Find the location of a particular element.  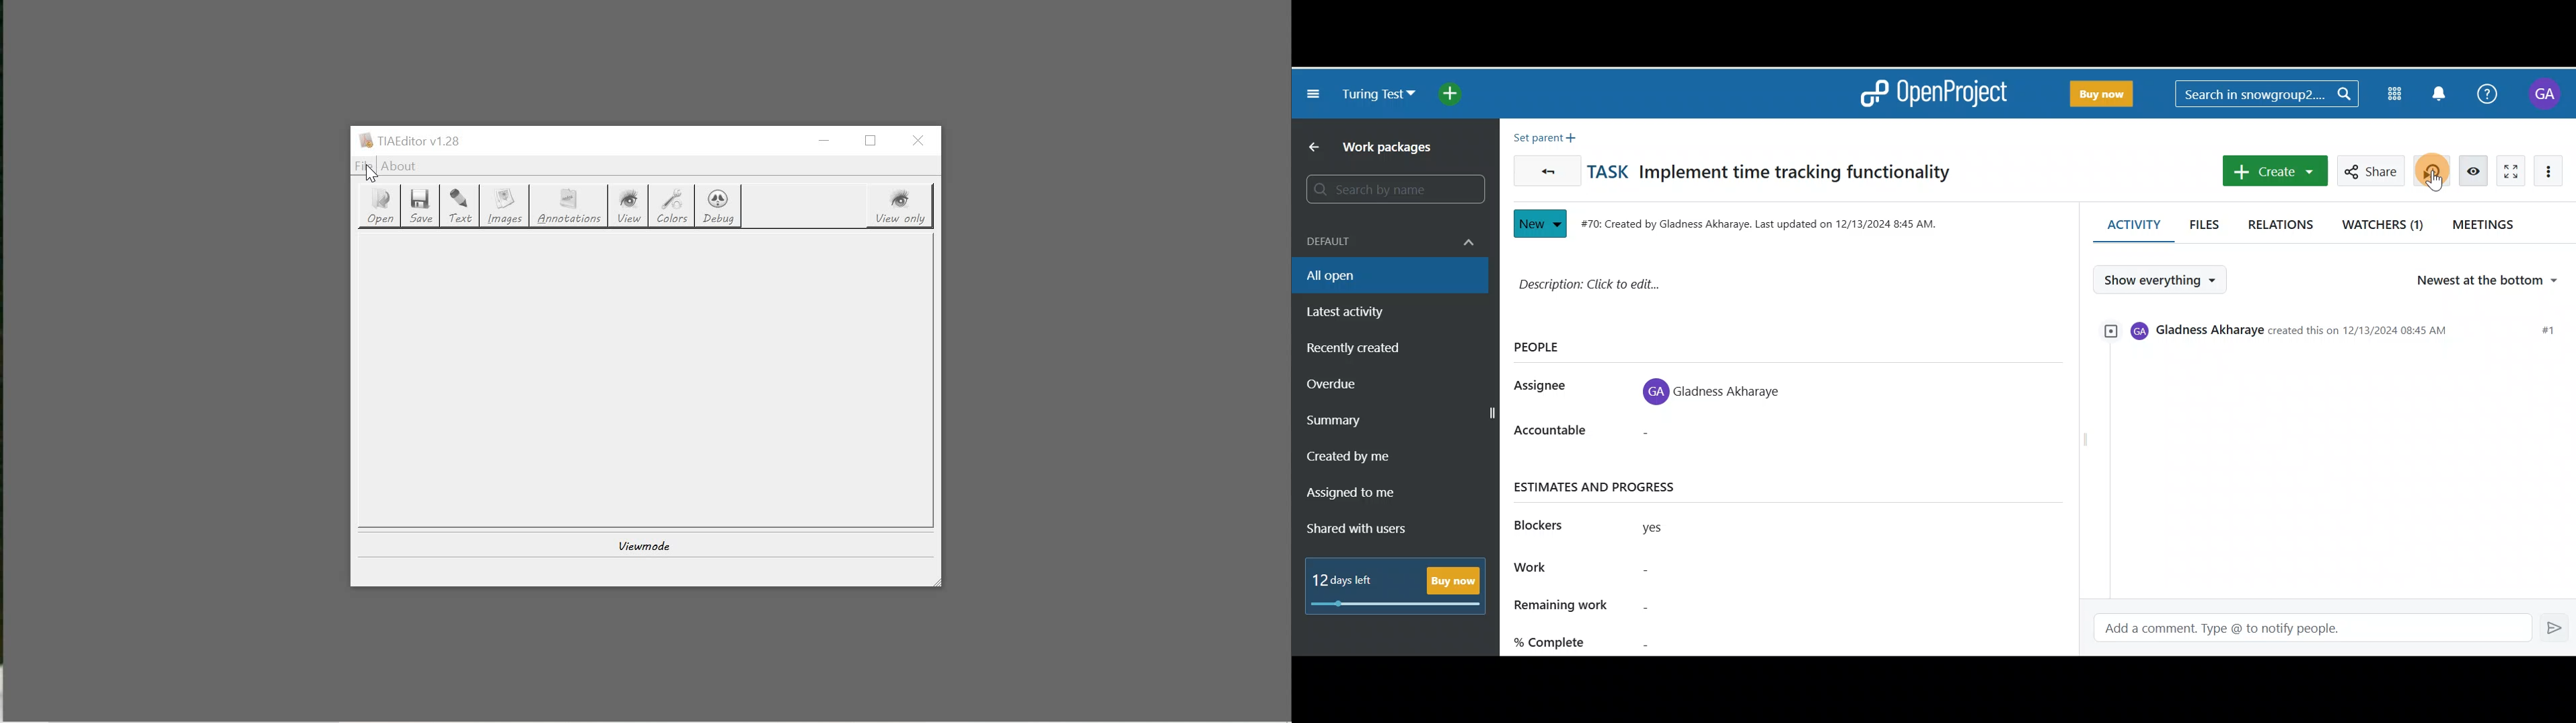

Relations is located at coordinates (2284, 222).